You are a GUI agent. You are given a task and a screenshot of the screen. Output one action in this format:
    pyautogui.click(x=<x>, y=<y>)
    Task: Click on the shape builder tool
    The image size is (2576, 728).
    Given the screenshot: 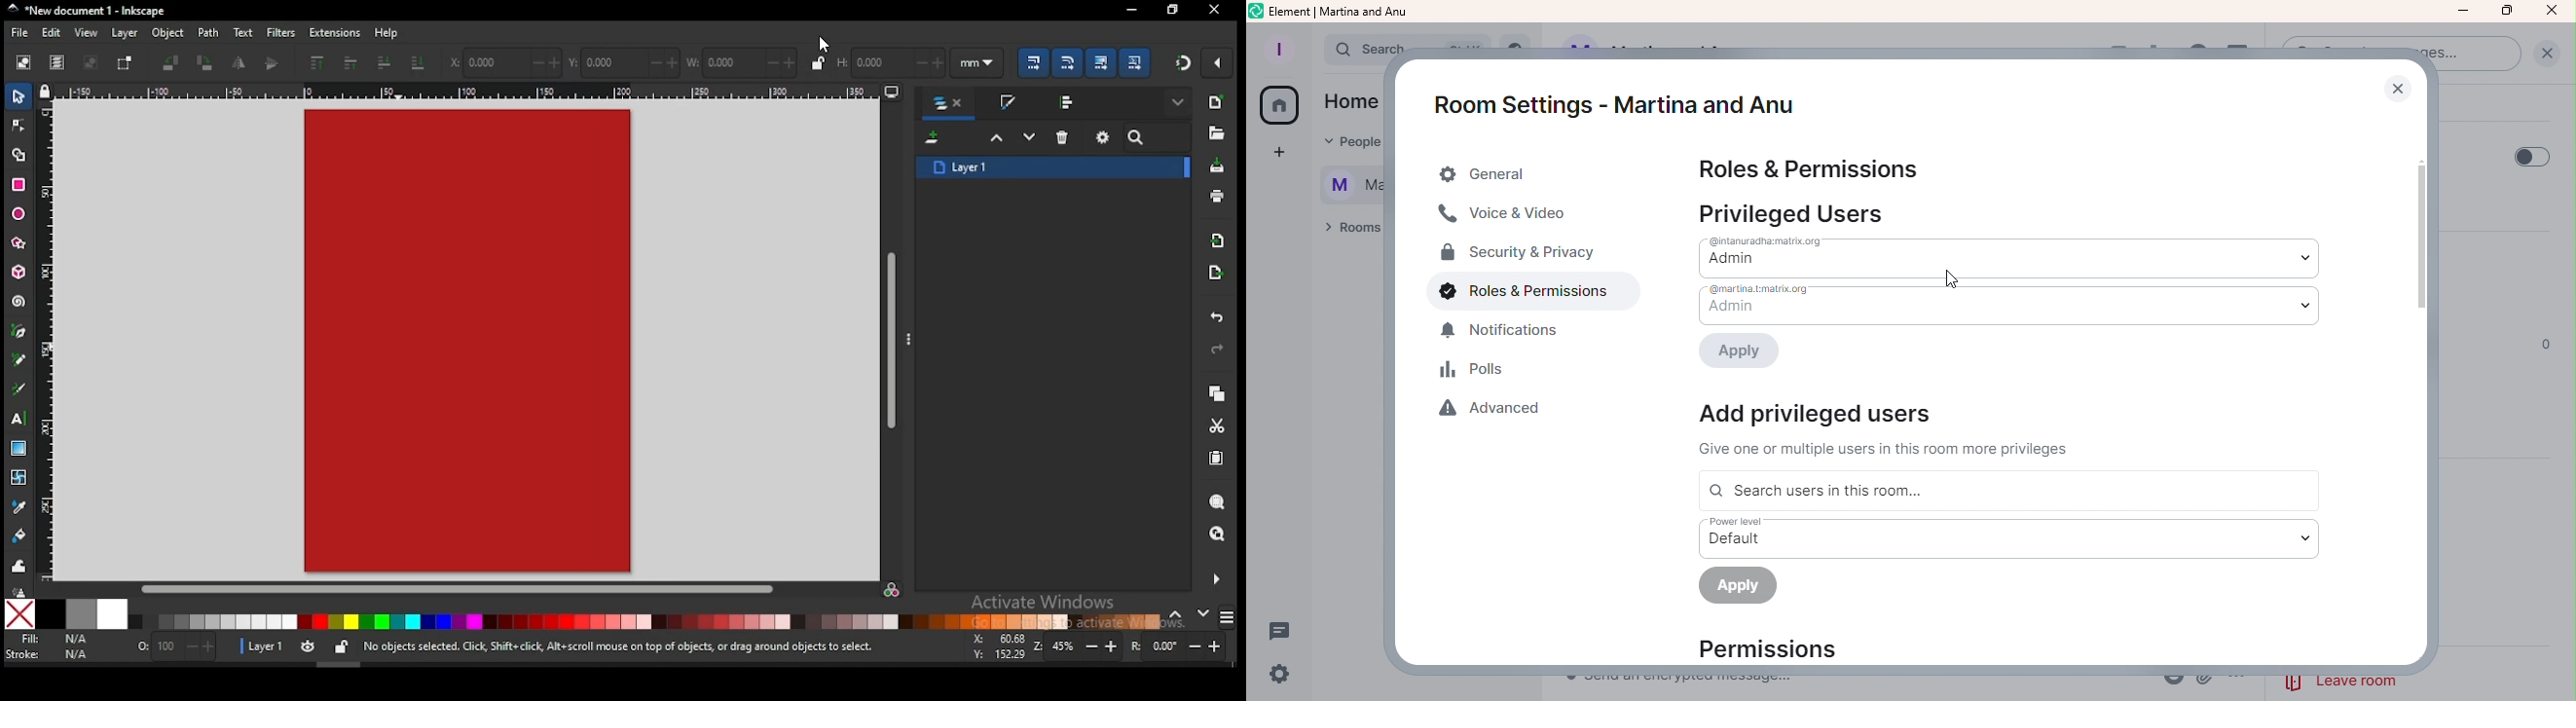 What is the action you would take?
    pyautogui.click(x=19, y=153)
    